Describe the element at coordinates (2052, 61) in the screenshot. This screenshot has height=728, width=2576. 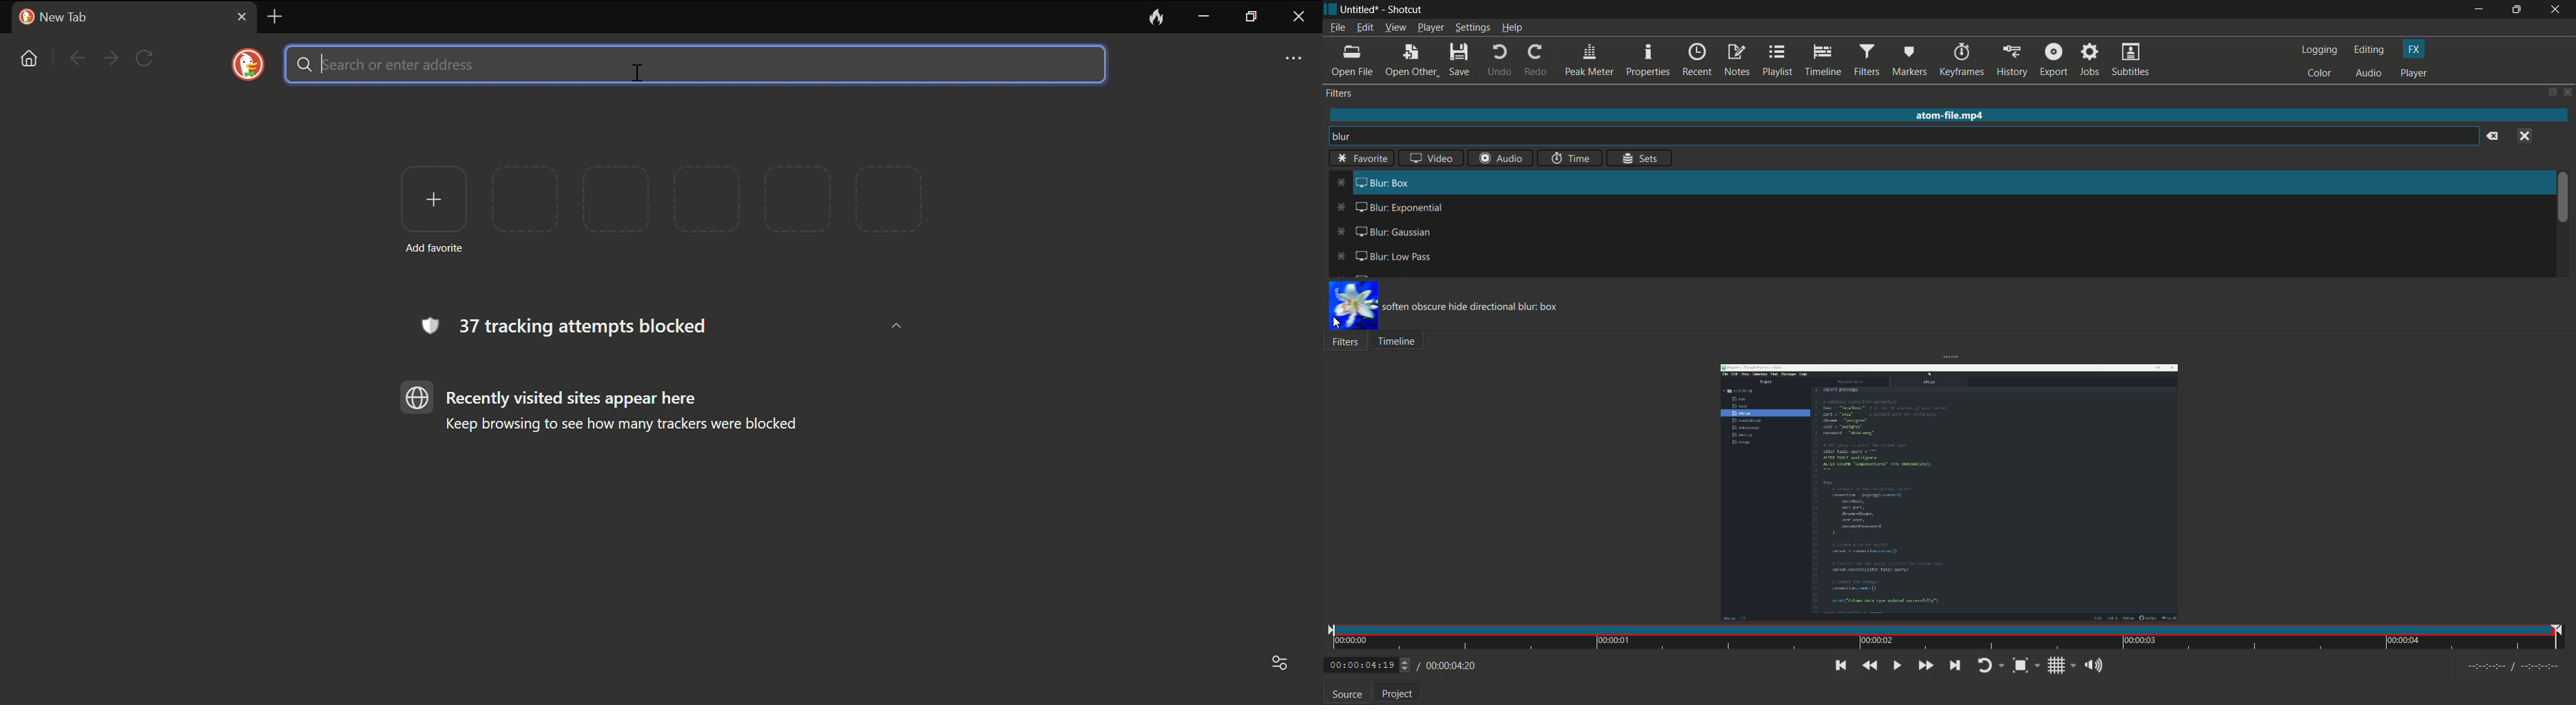
I see `export` at that location.